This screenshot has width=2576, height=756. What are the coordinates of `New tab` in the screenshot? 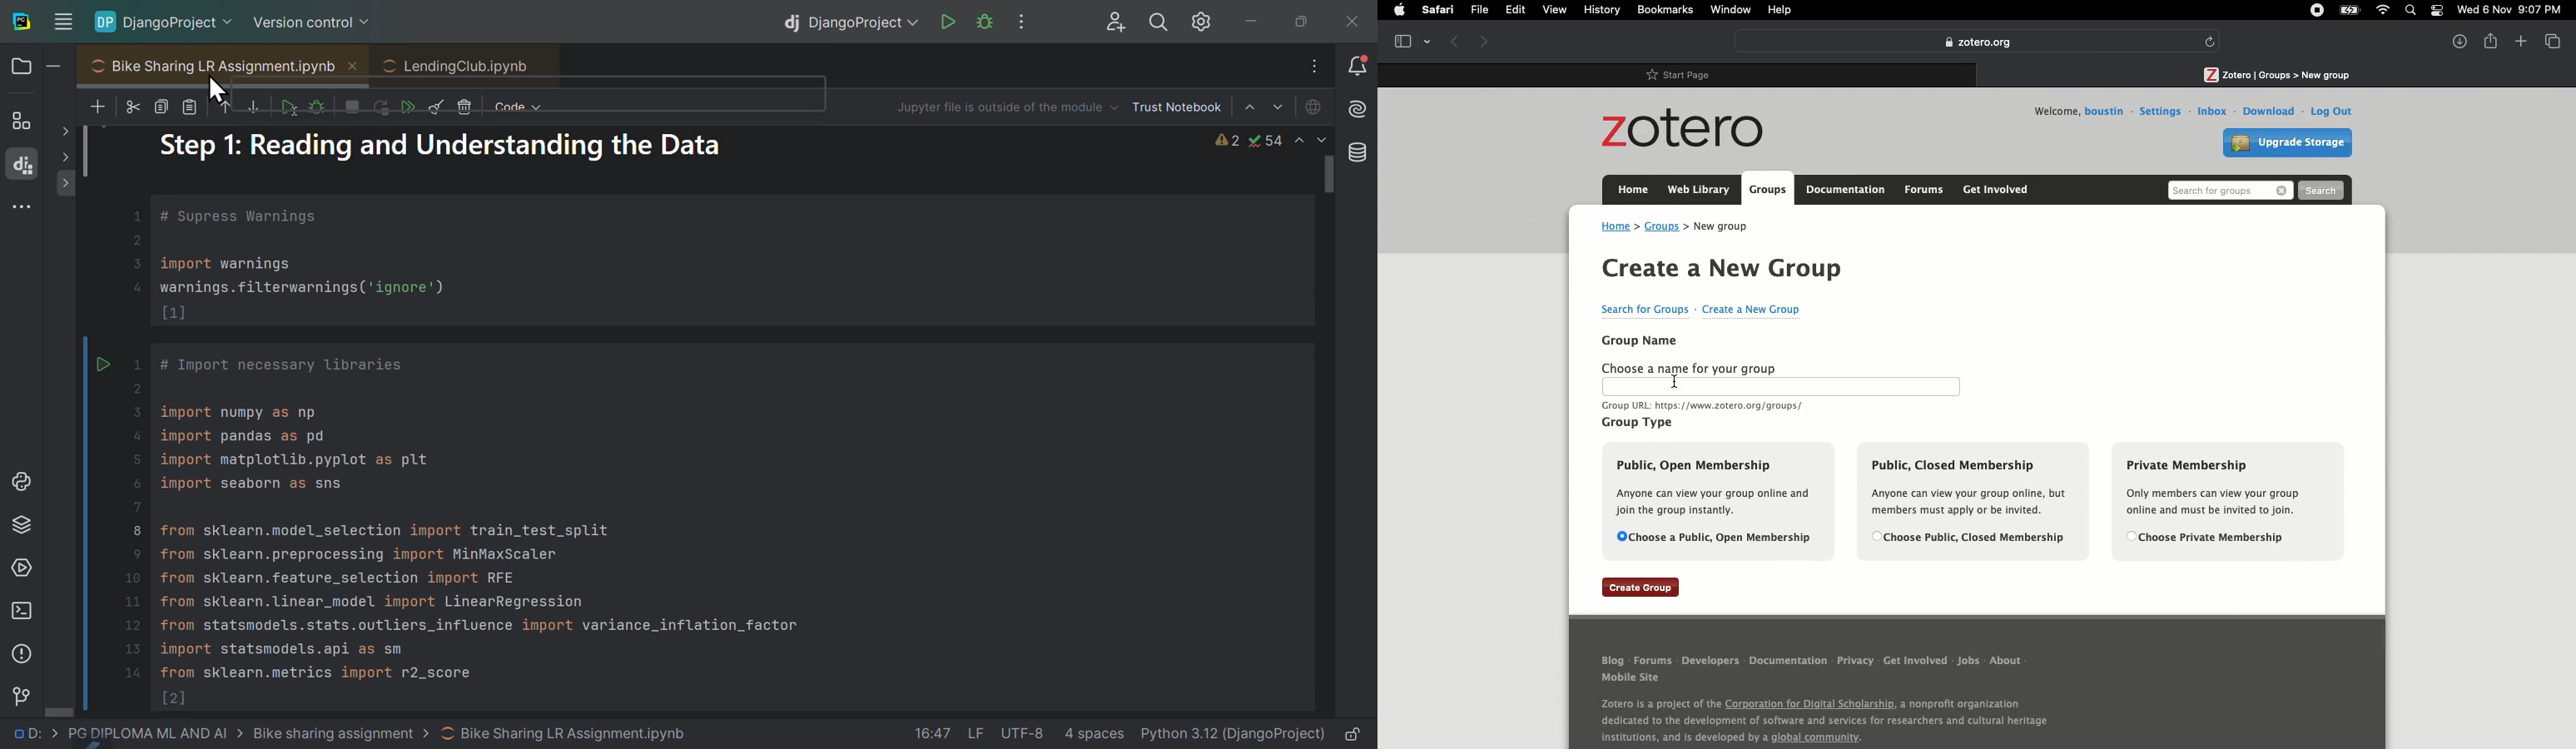 It's located at (2519, 42).